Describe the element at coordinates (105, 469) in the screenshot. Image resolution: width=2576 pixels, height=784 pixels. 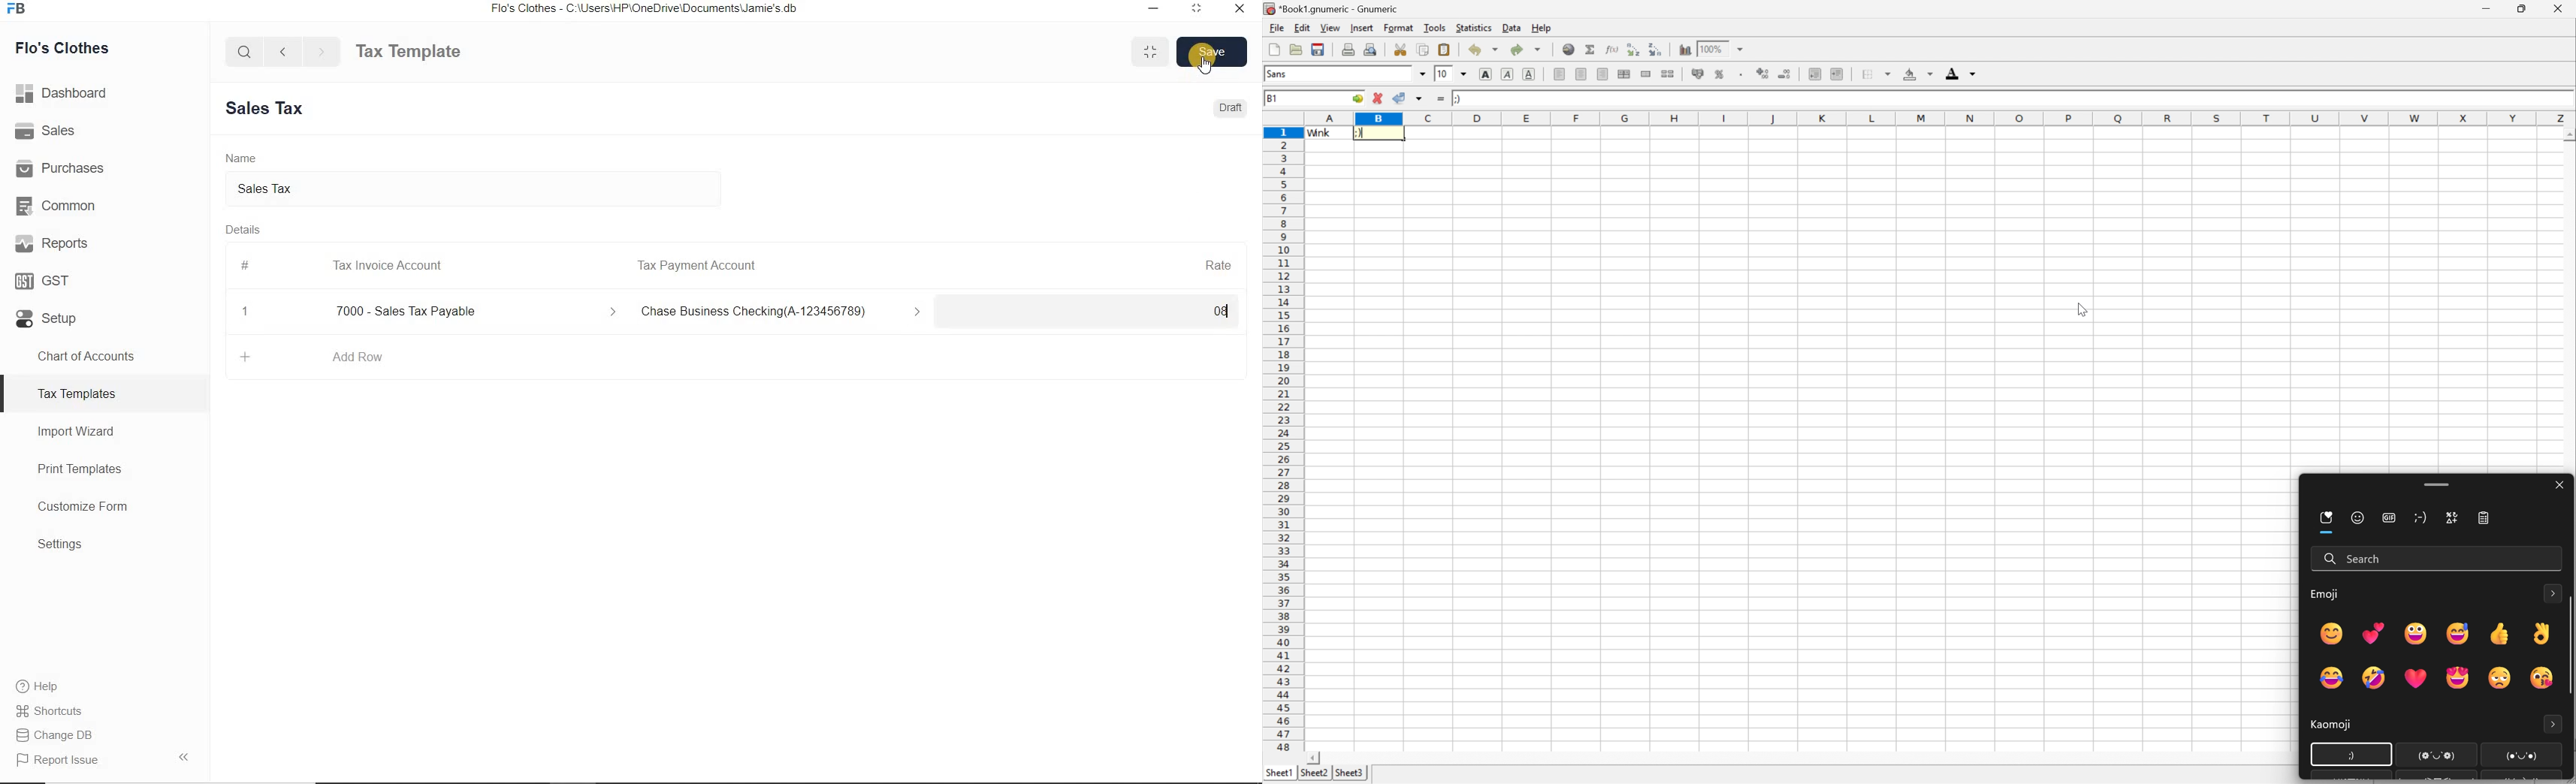
I see `Print Templates` at that location.